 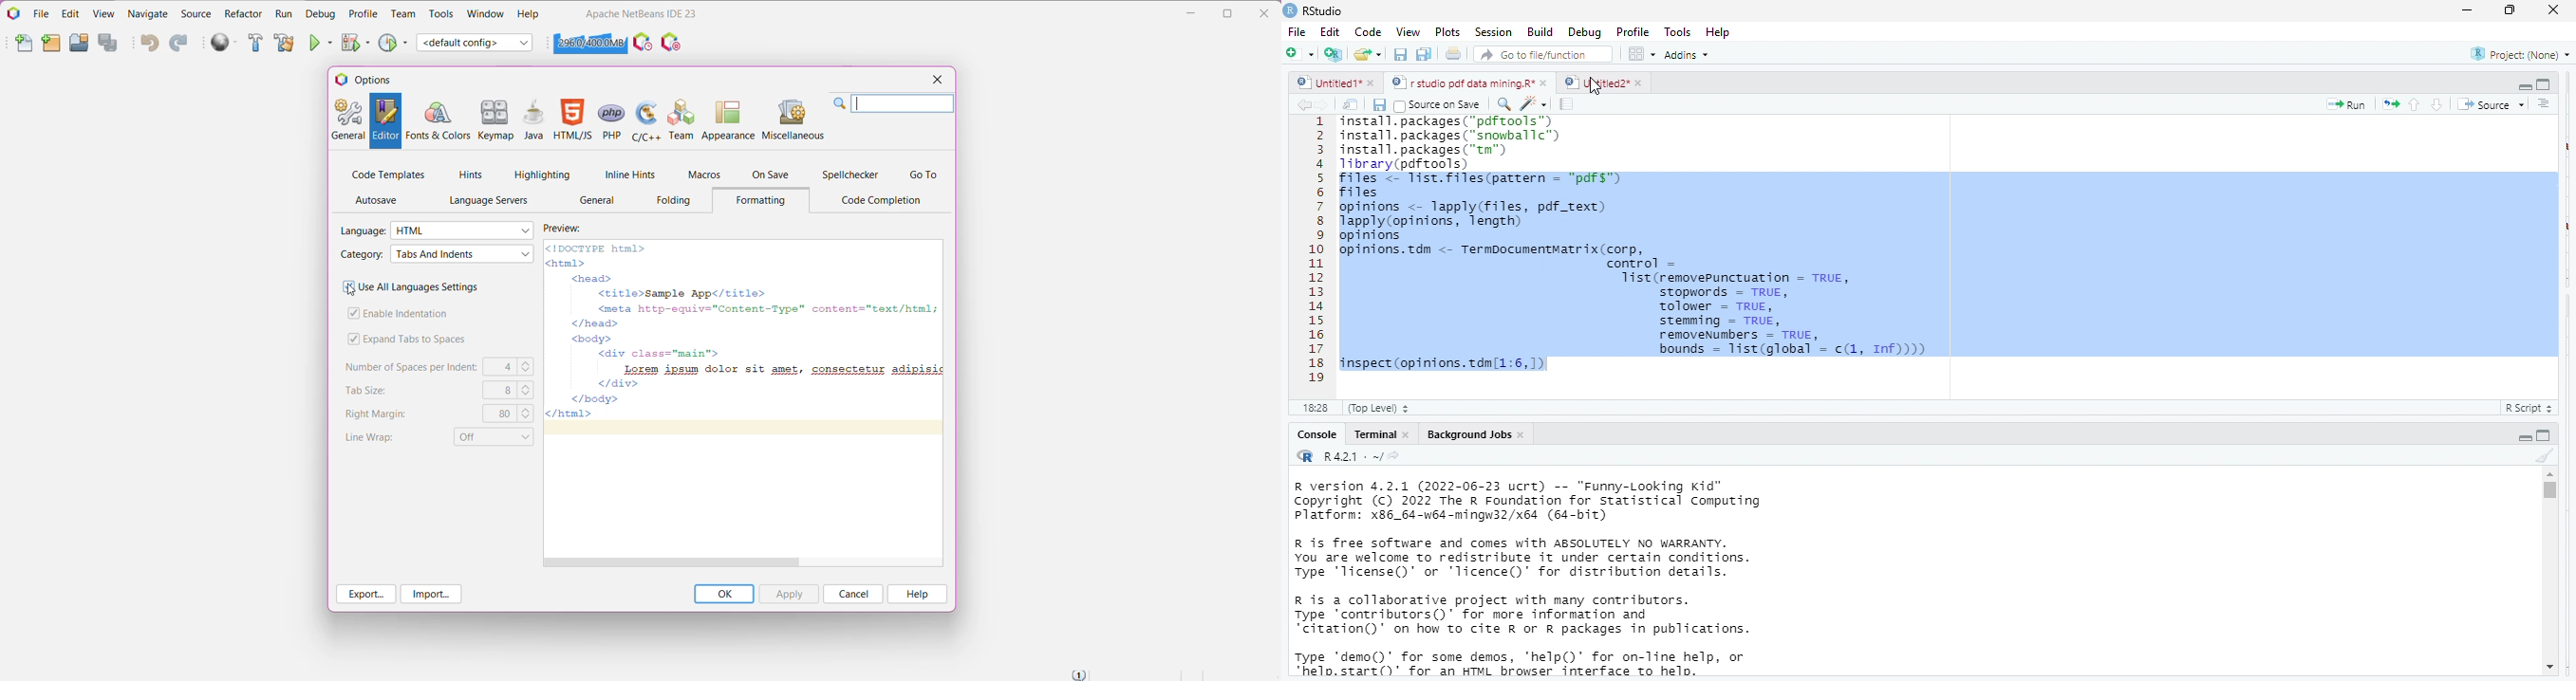 I want to click on source on save, so click(x=1441, y=104).